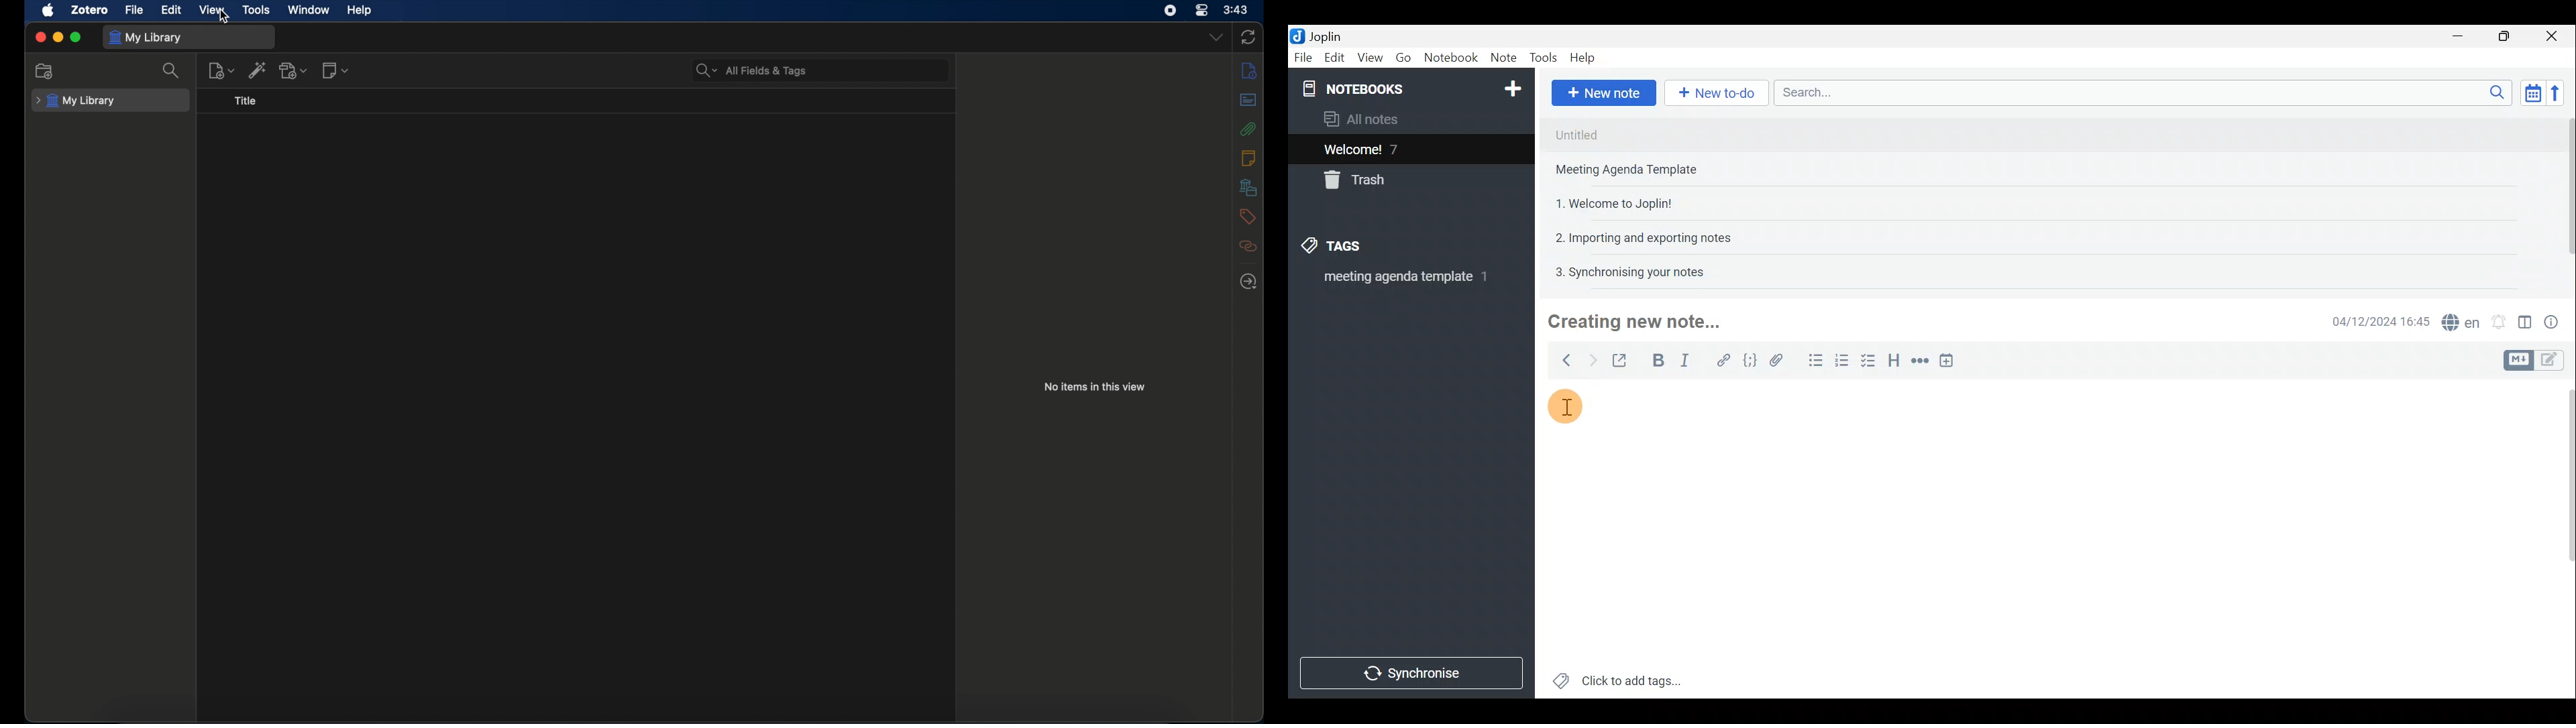  I want to click on control center, so click(1202, 10).